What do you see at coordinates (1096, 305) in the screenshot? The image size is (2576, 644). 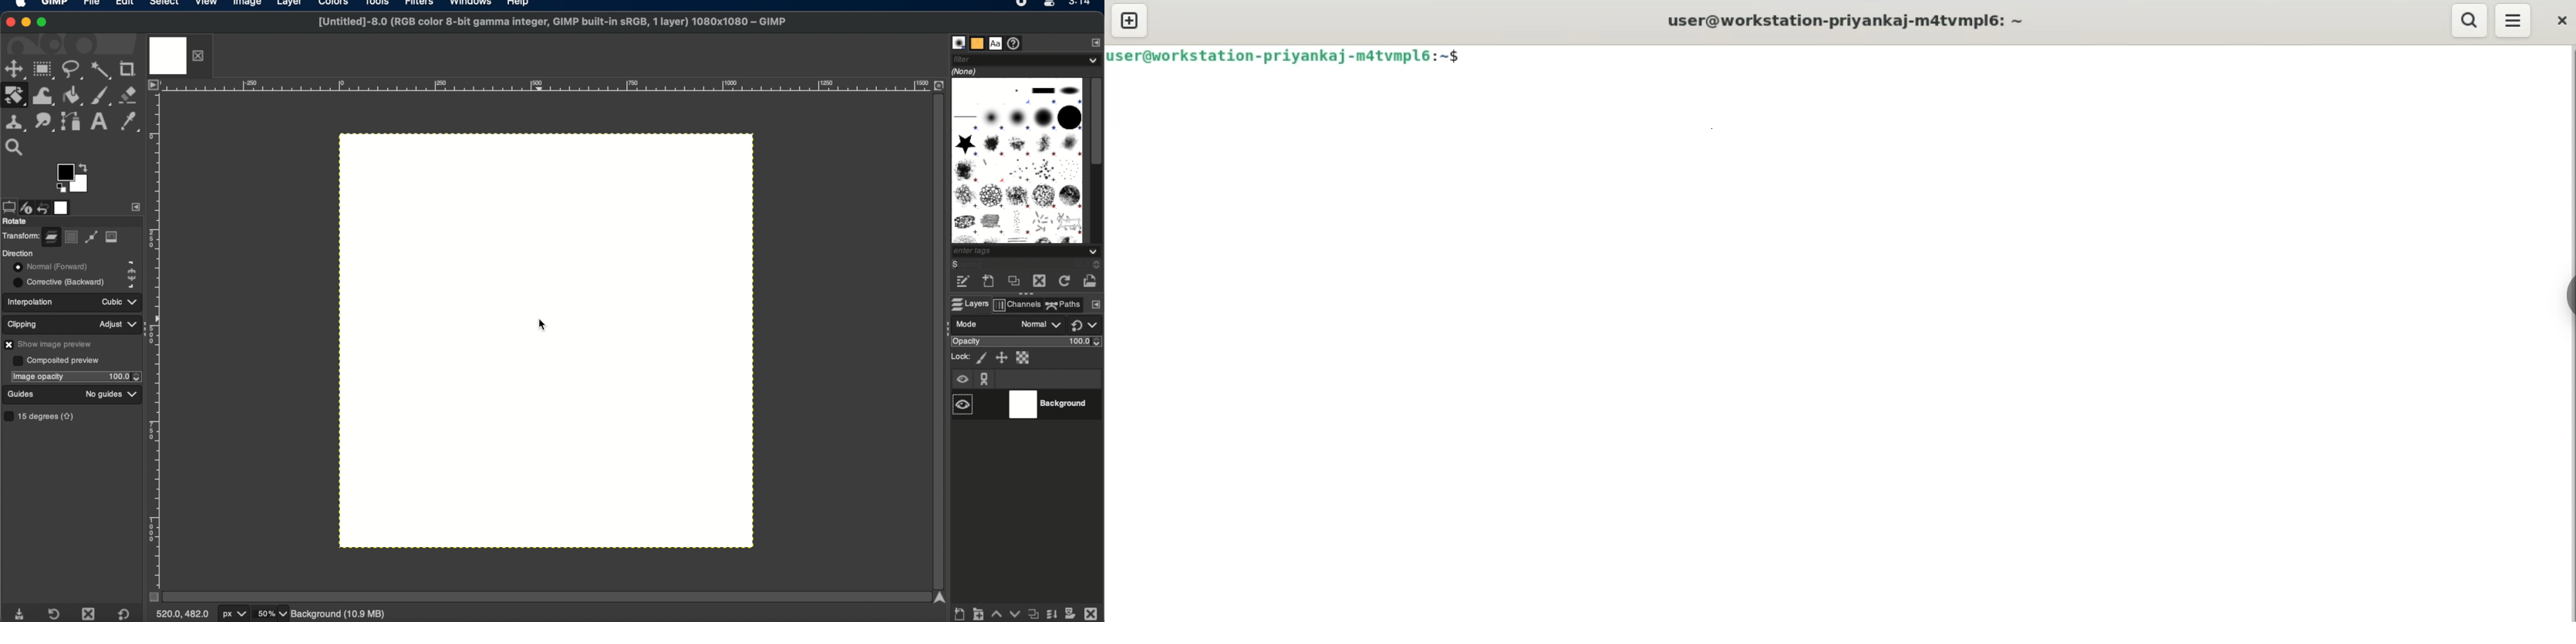 I see `configure this tab` at bounding box center [1096, 305].